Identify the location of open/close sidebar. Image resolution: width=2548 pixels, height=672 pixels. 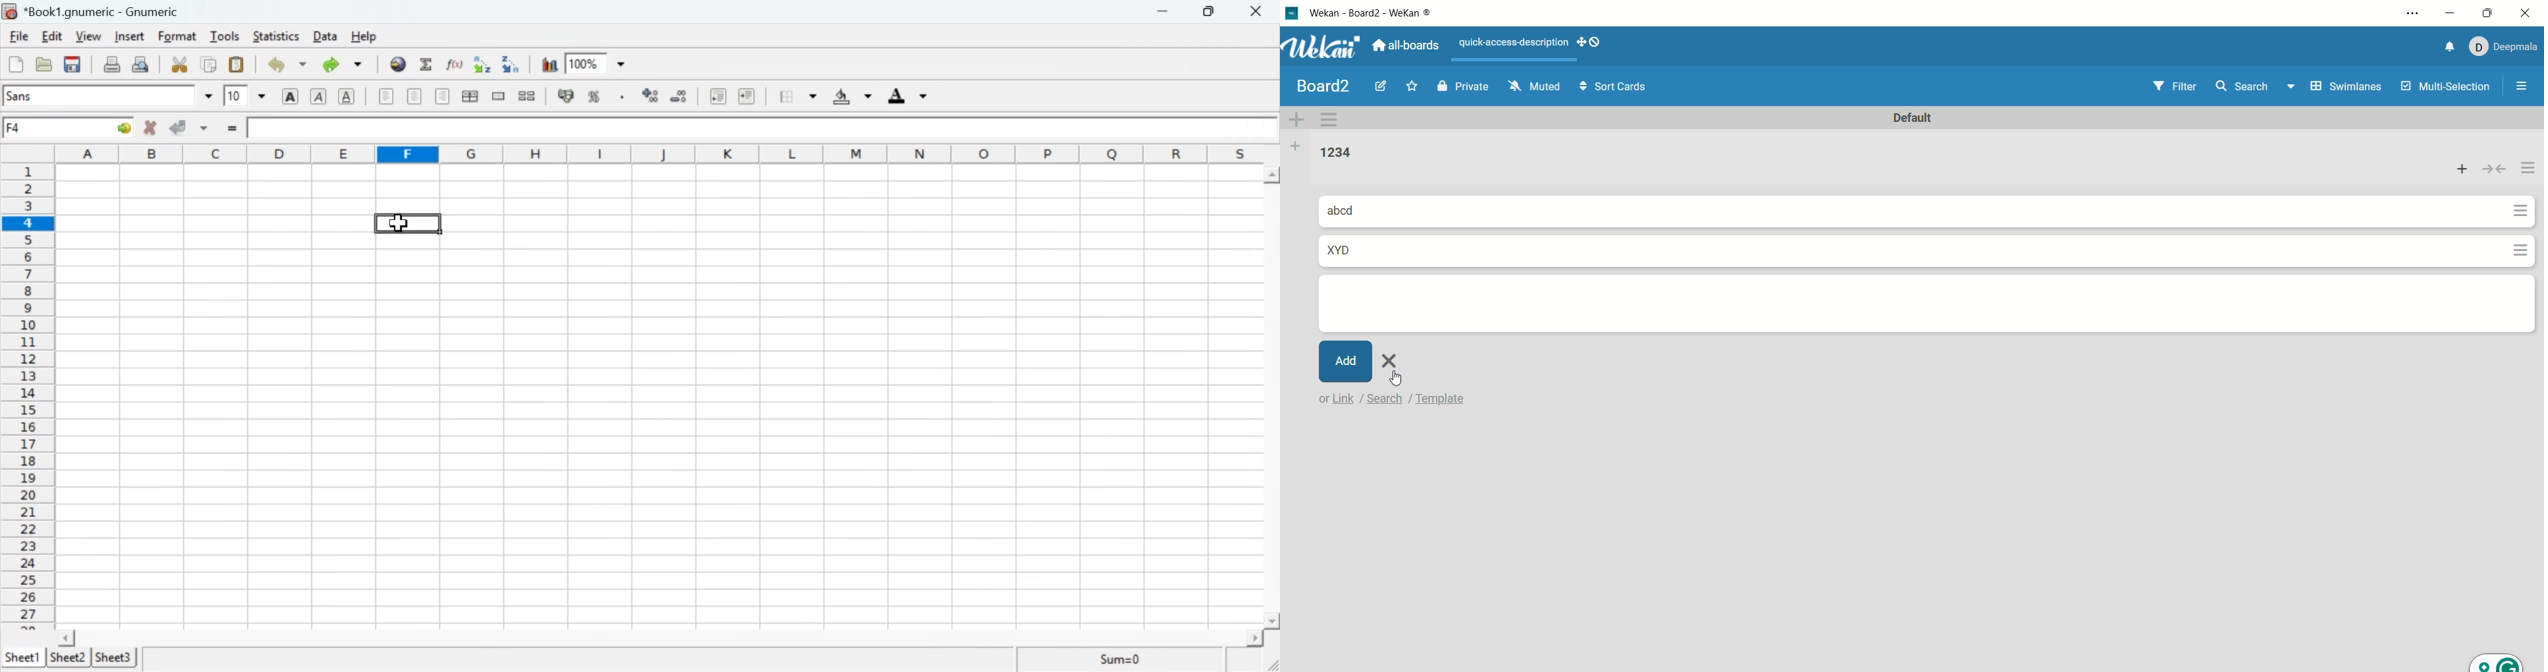
(2525, 90).